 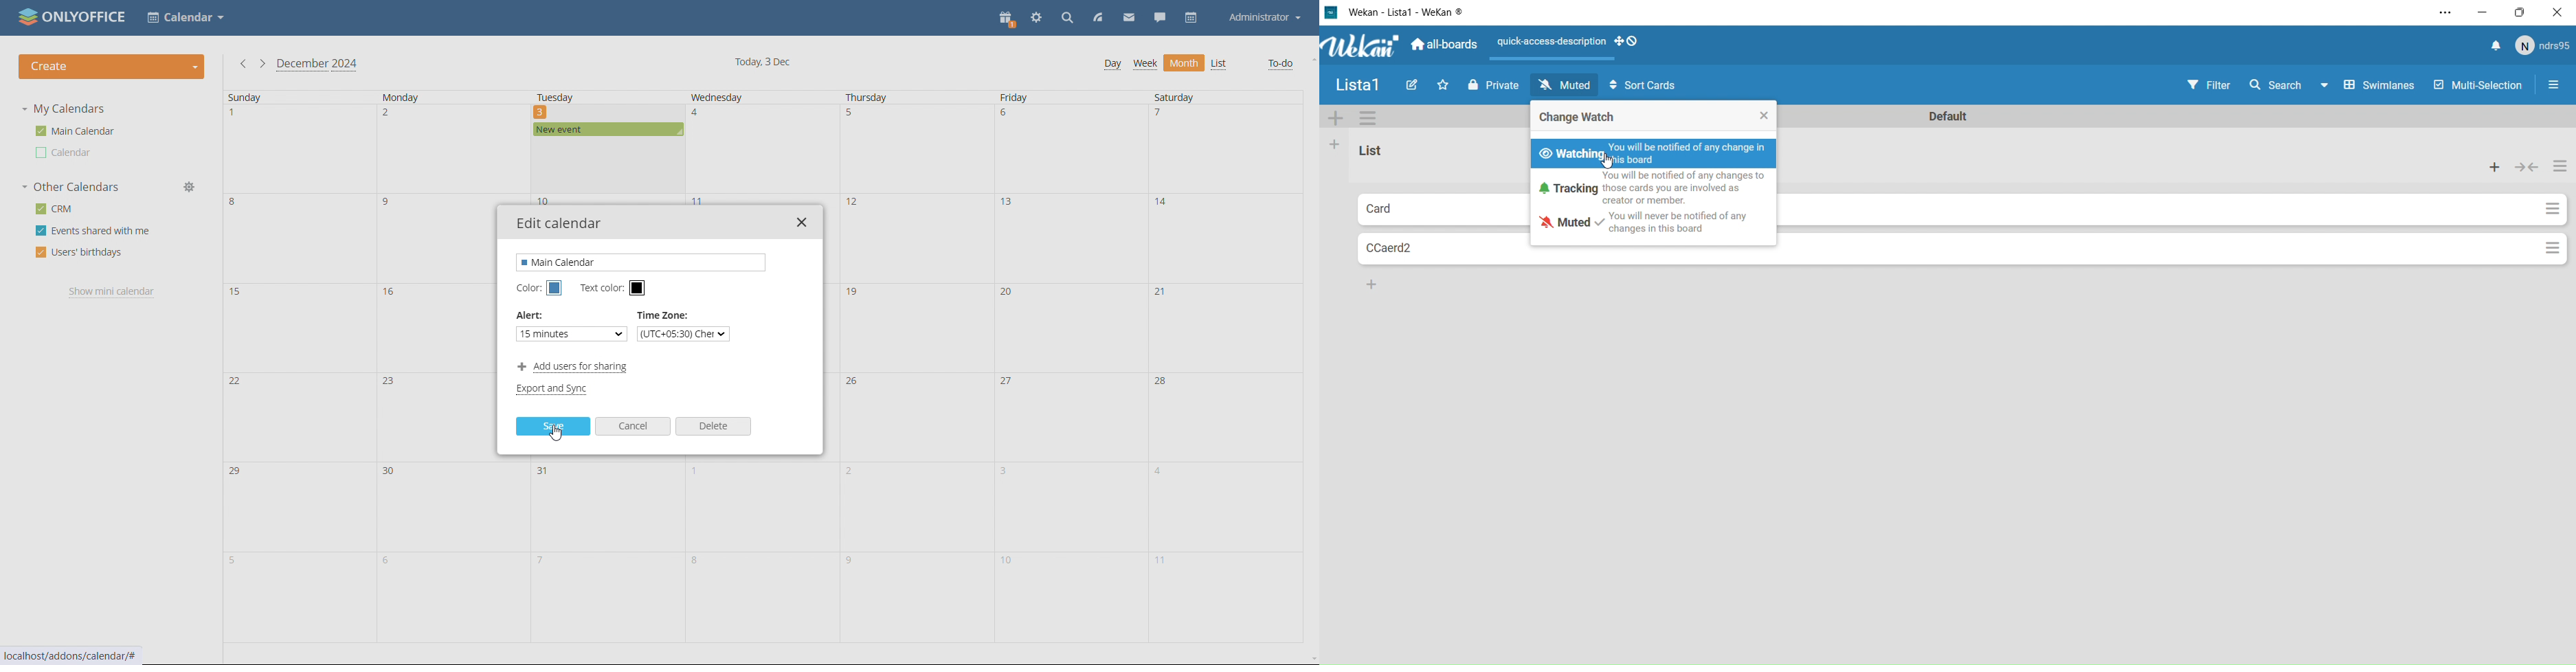 I want to click on date, so click(x=299, y=149).